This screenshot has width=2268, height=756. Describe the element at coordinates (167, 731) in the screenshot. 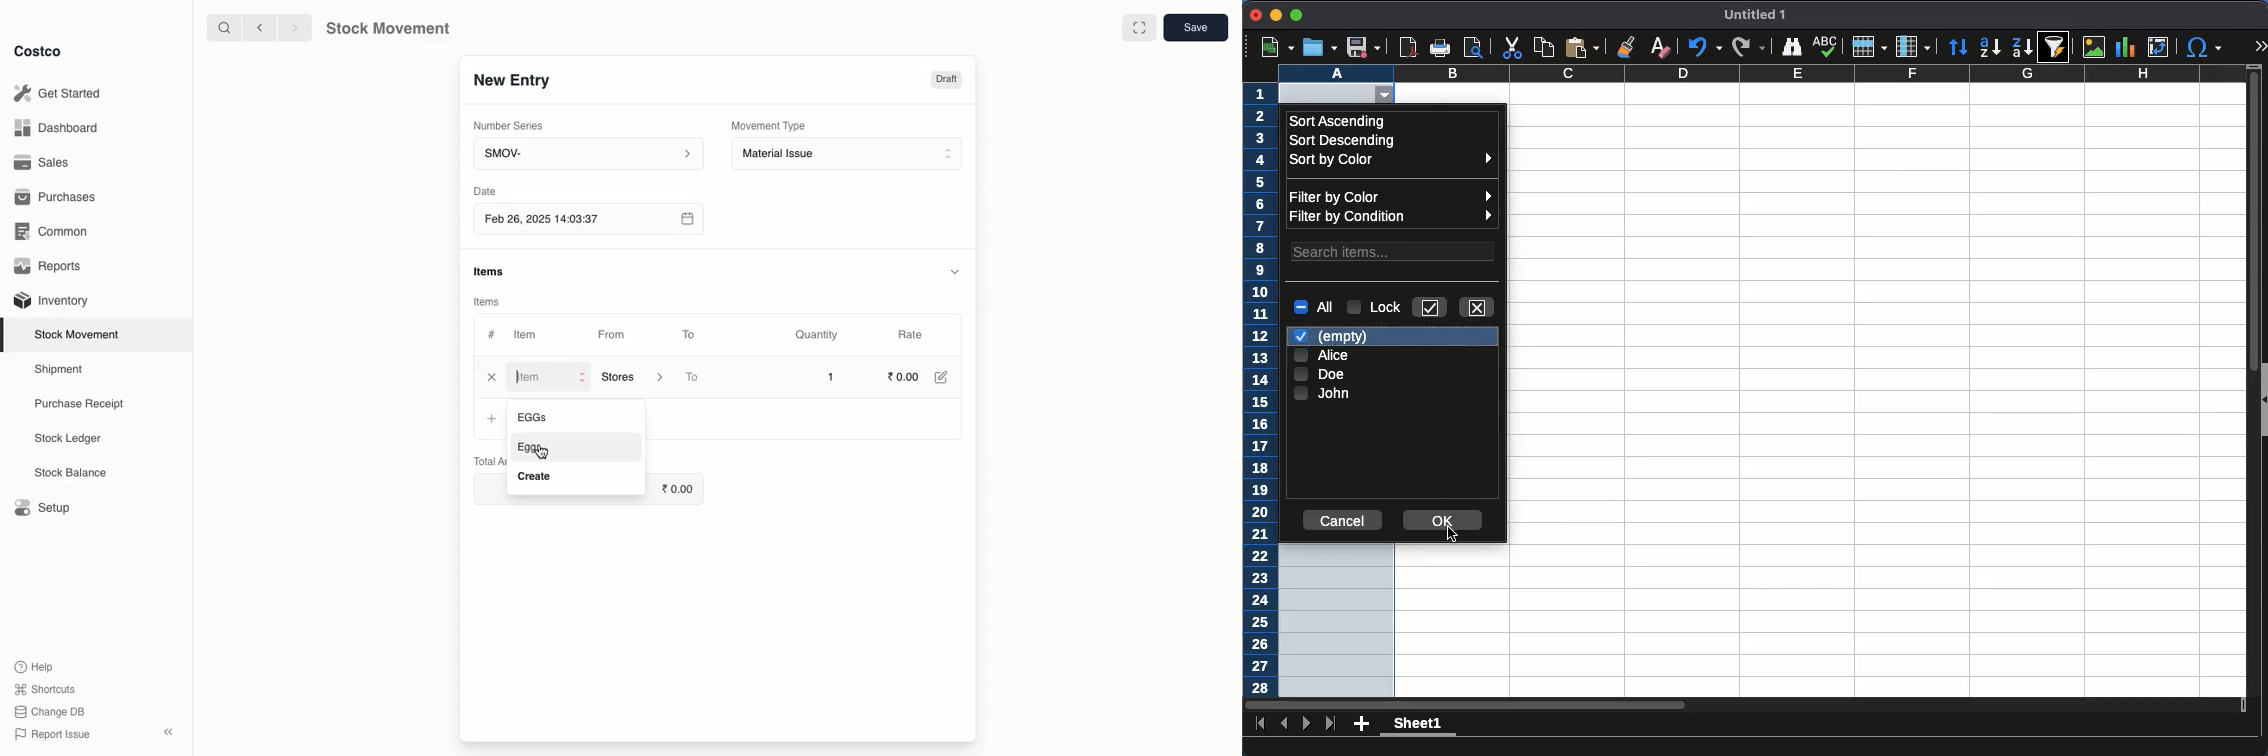

I see `collapse` at that location.